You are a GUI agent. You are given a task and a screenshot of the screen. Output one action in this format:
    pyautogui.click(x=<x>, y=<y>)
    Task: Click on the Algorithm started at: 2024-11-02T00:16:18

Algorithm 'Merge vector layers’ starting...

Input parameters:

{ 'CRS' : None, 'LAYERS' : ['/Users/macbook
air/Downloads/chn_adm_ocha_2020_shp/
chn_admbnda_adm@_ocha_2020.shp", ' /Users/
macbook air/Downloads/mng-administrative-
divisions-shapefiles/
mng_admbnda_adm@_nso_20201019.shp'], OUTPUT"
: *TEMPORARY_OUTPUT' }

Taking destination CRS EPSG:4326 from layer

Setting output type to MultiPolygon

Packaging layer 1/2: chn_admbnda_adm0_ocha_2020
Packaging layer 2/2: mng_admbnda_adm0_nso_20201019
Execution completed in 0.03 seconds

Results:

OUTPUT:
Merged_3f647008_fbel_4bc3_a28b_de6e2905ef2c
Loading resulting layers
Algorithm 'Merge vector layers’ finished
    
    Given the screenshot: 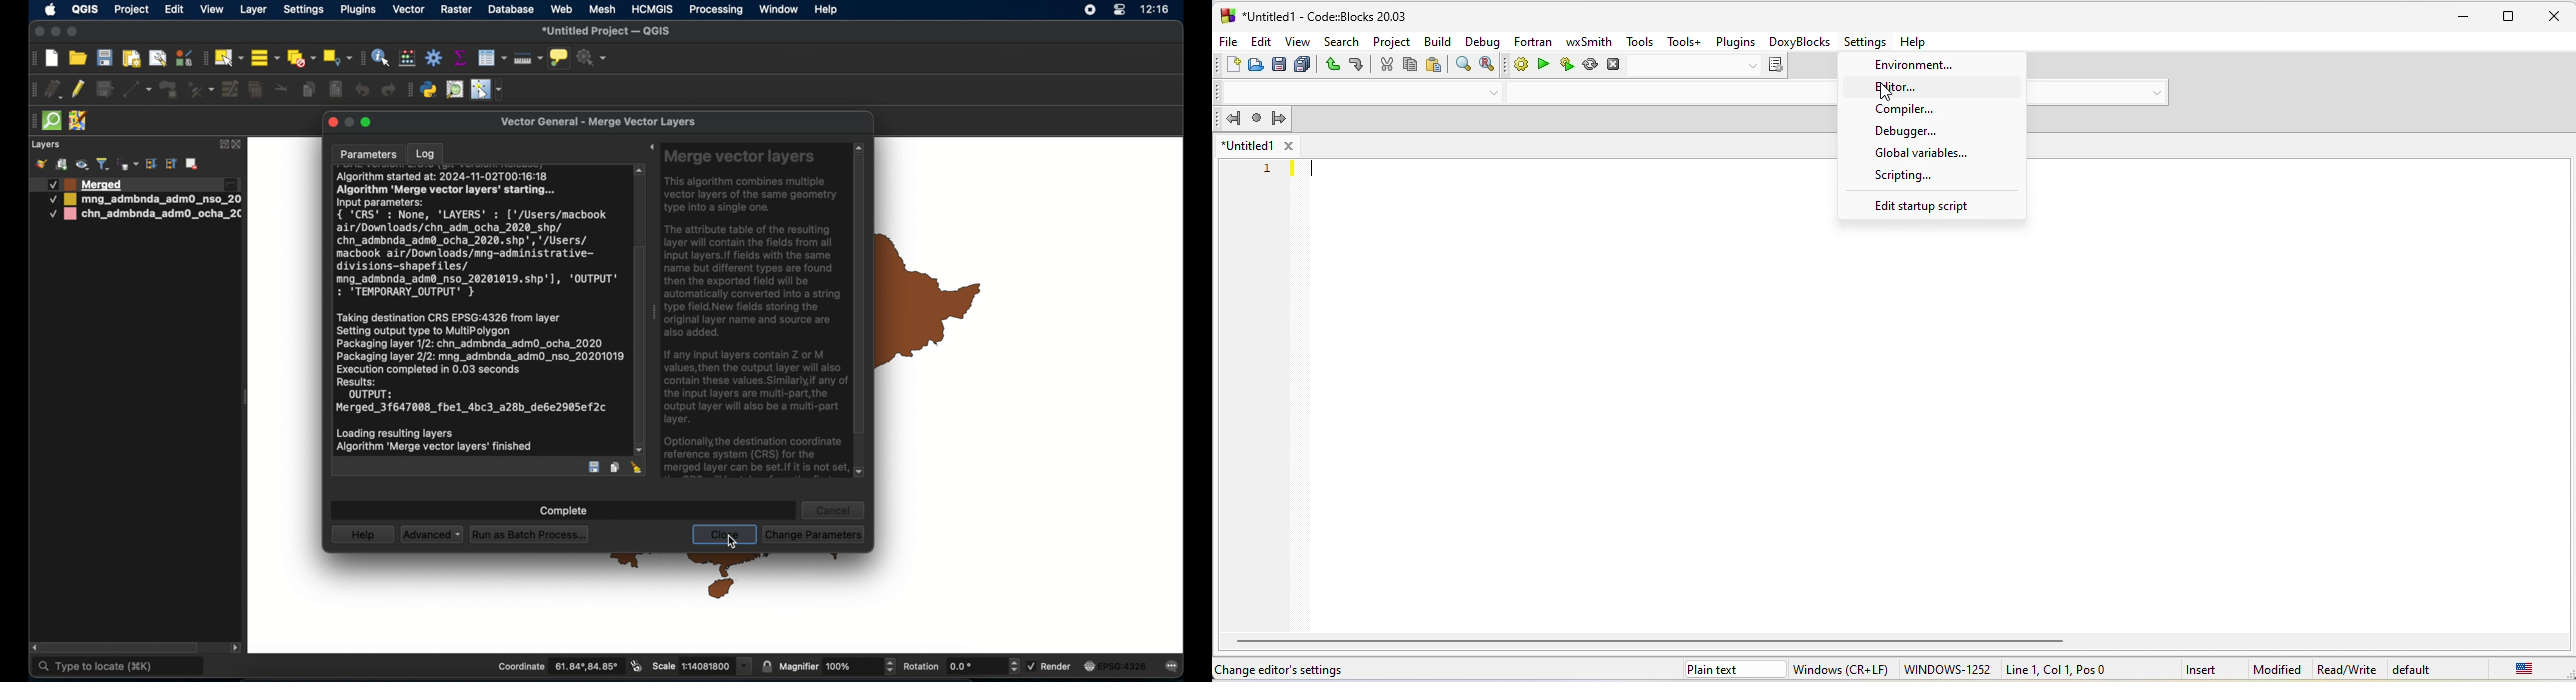 What is the action you would take?
    pyautogui.click(x=480, y=314)
    